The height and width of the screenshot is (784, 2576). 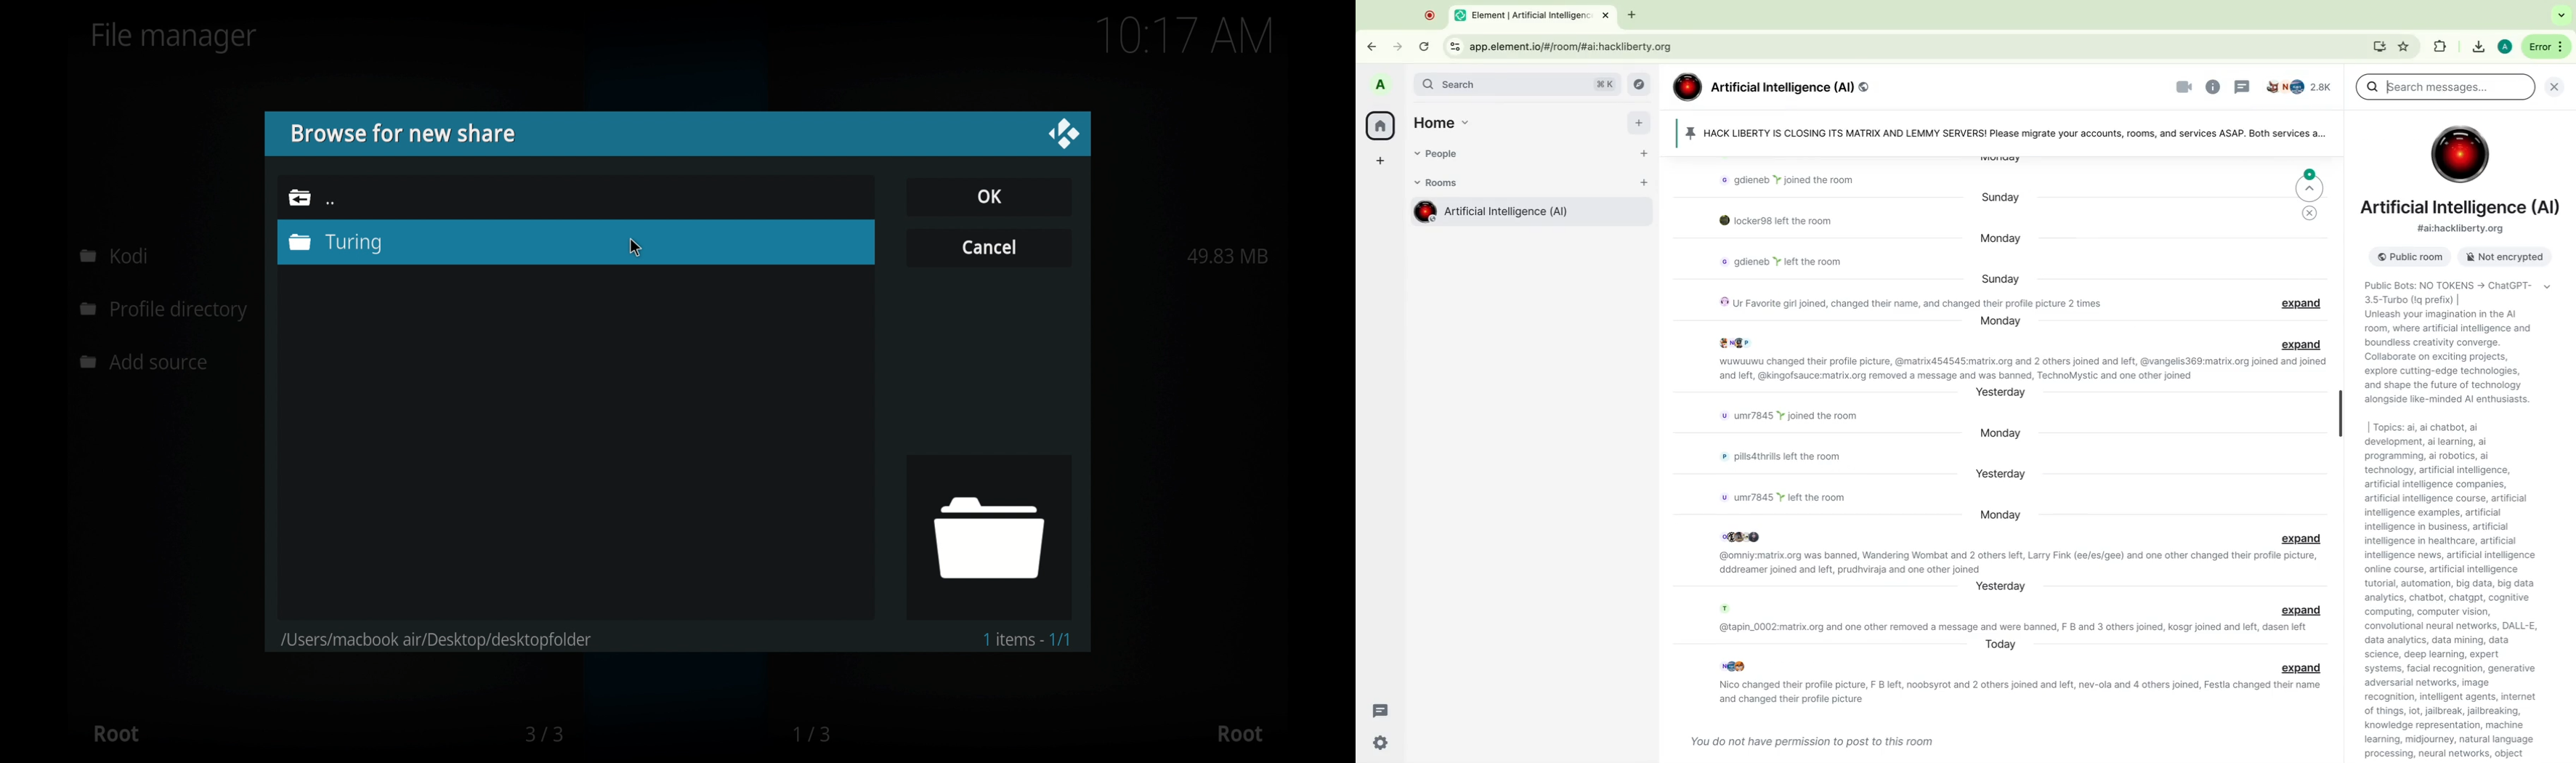 I want to click on message, so click(x=1797, y=416).